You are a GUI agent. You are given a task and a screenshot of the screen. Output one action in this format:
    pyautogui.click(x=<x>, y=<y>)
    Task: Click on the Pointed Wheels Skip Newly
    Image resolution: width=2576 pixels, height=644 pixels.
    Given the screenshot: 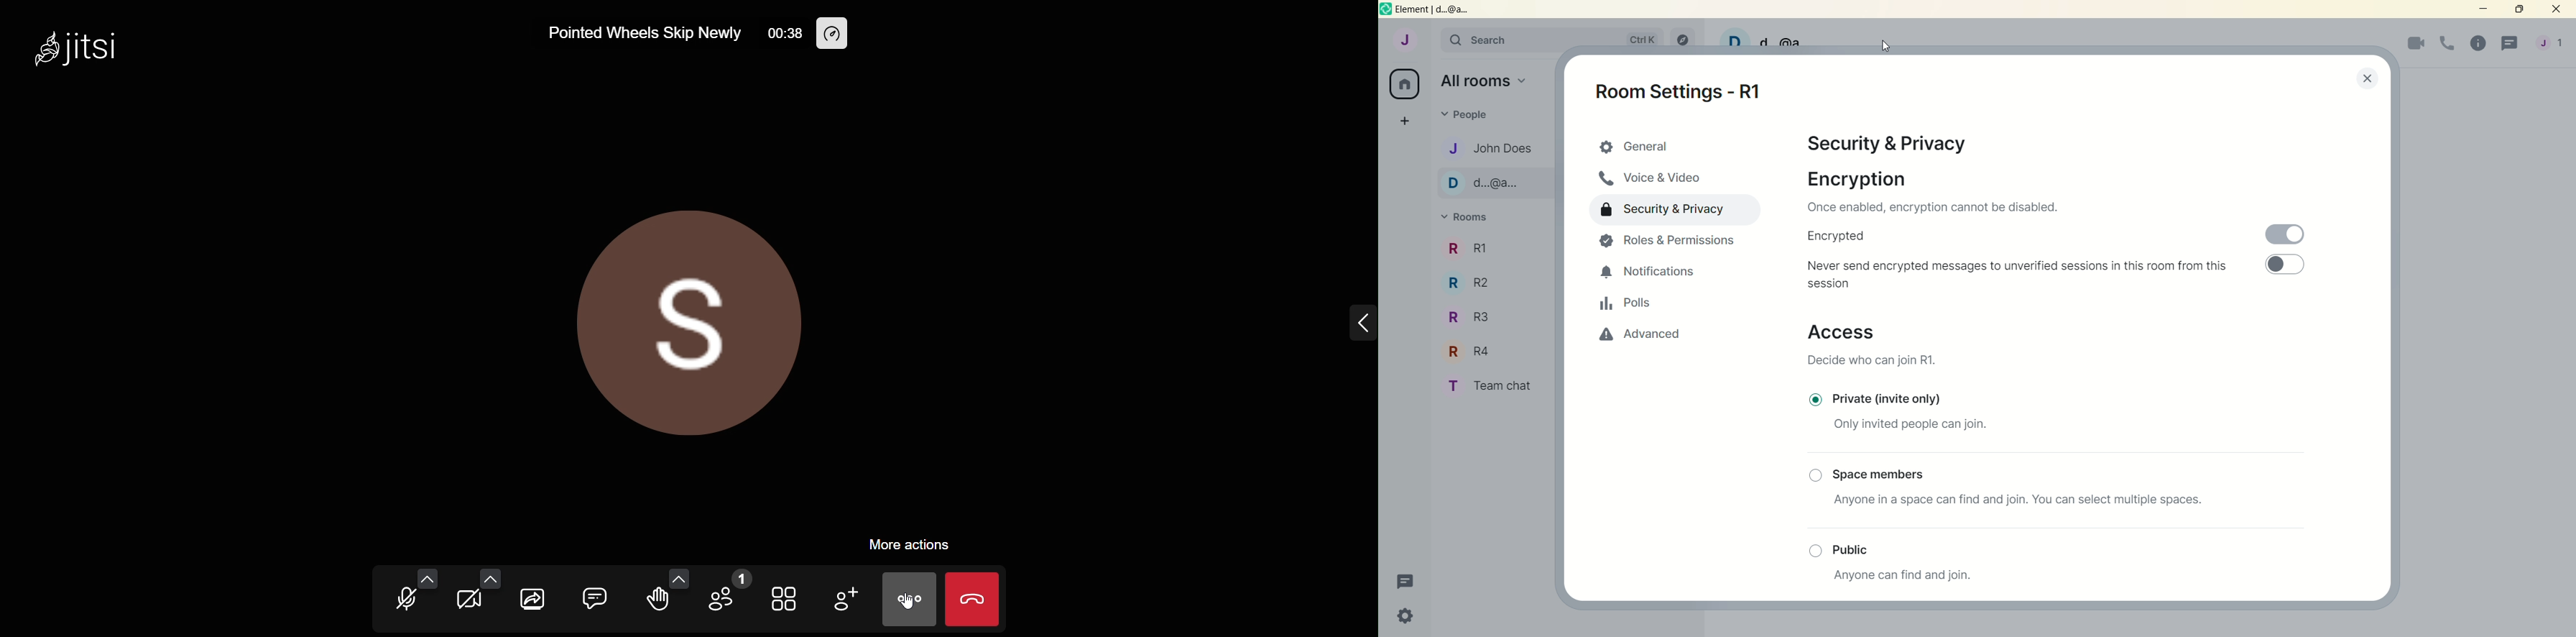 What is the action you would take?
    pyautogui.click(x=645, y=33)
    